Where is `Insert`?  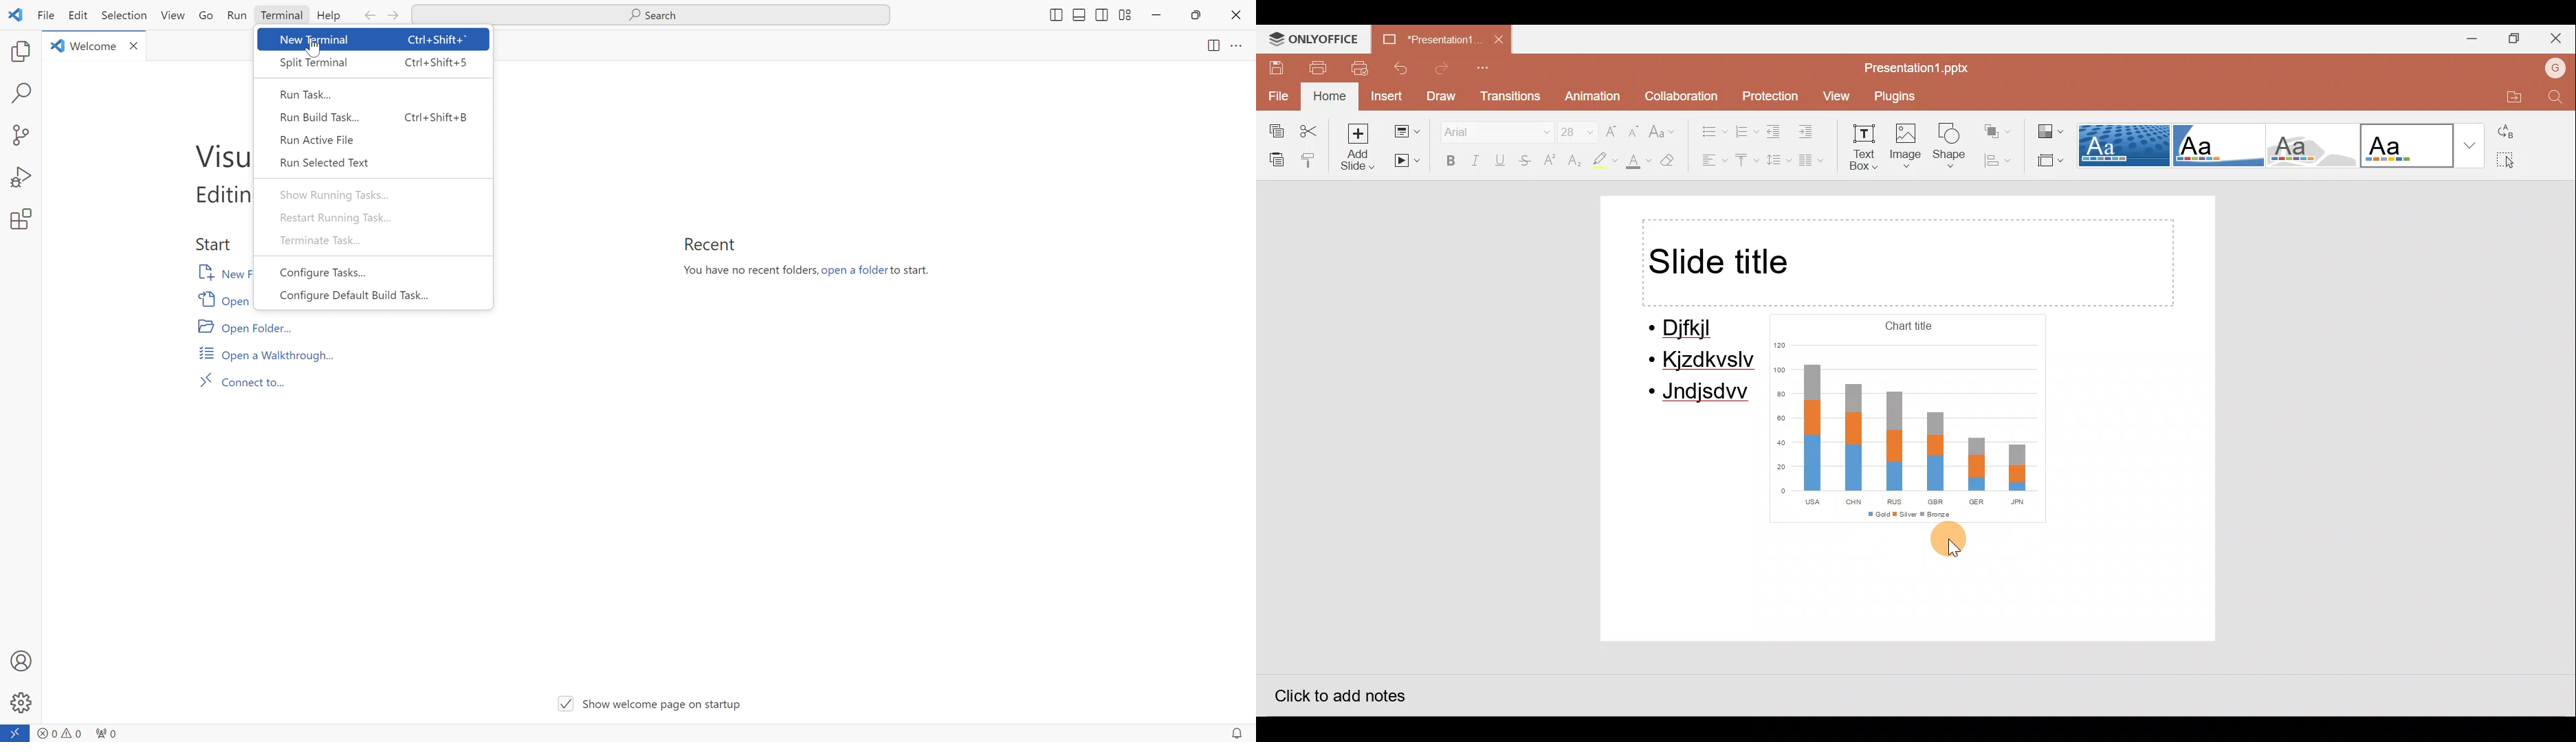
Insert is located at coordinates (1385, 95).